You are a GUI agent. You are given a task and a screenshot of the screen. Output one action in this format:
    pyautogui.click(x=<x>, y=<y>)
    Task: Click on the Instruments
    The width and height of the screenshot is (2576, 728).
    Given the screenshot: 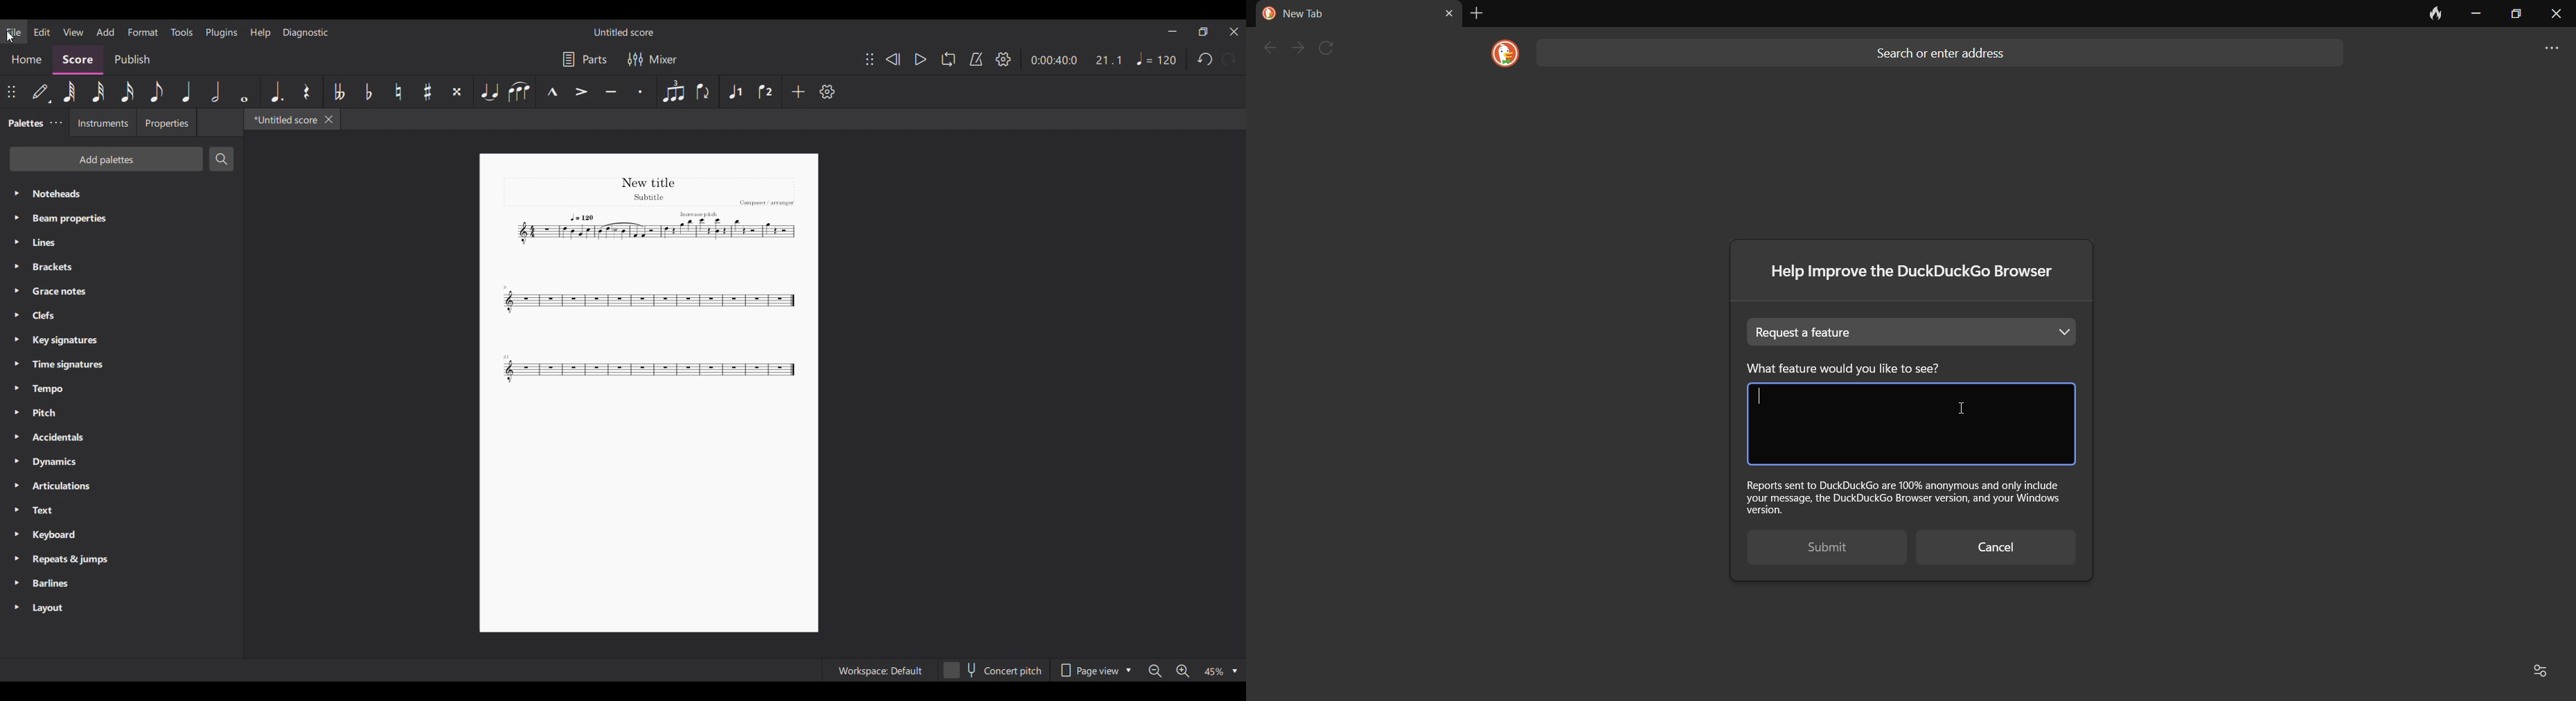 What is the action you would take?
    pyautogui.click(x=103, y=122)
    